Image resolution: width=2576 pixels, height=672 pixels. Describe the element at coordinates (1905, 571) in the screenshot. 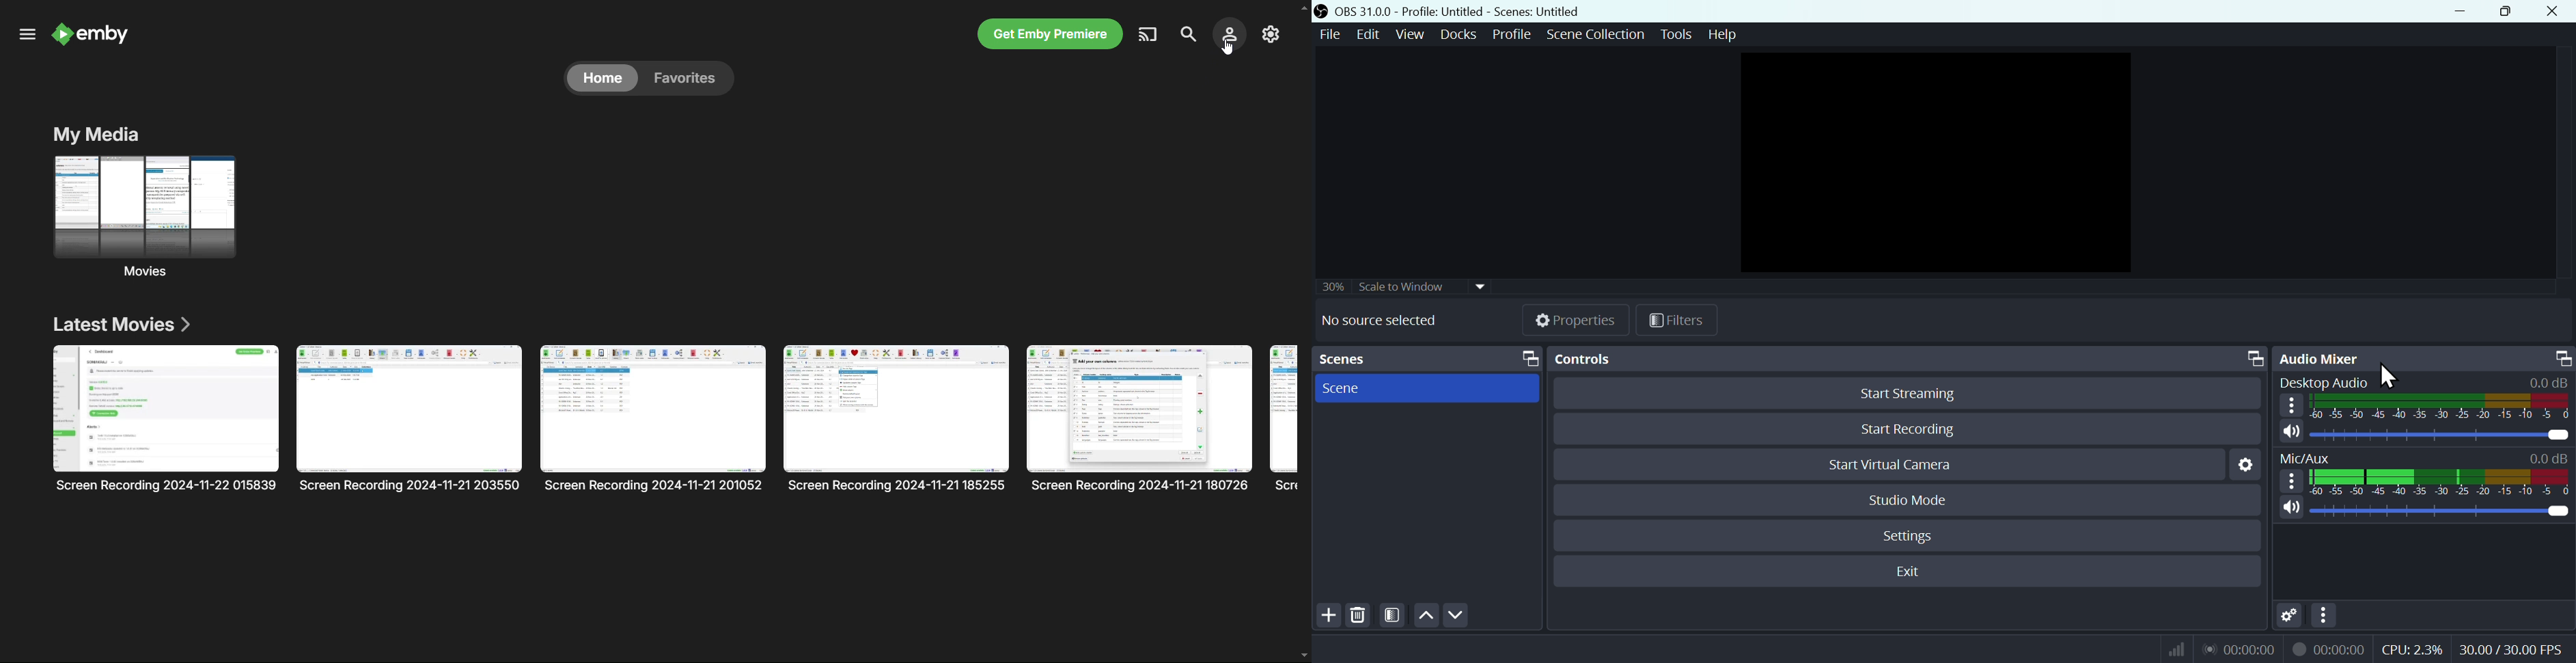

I see `Exit` at that location.